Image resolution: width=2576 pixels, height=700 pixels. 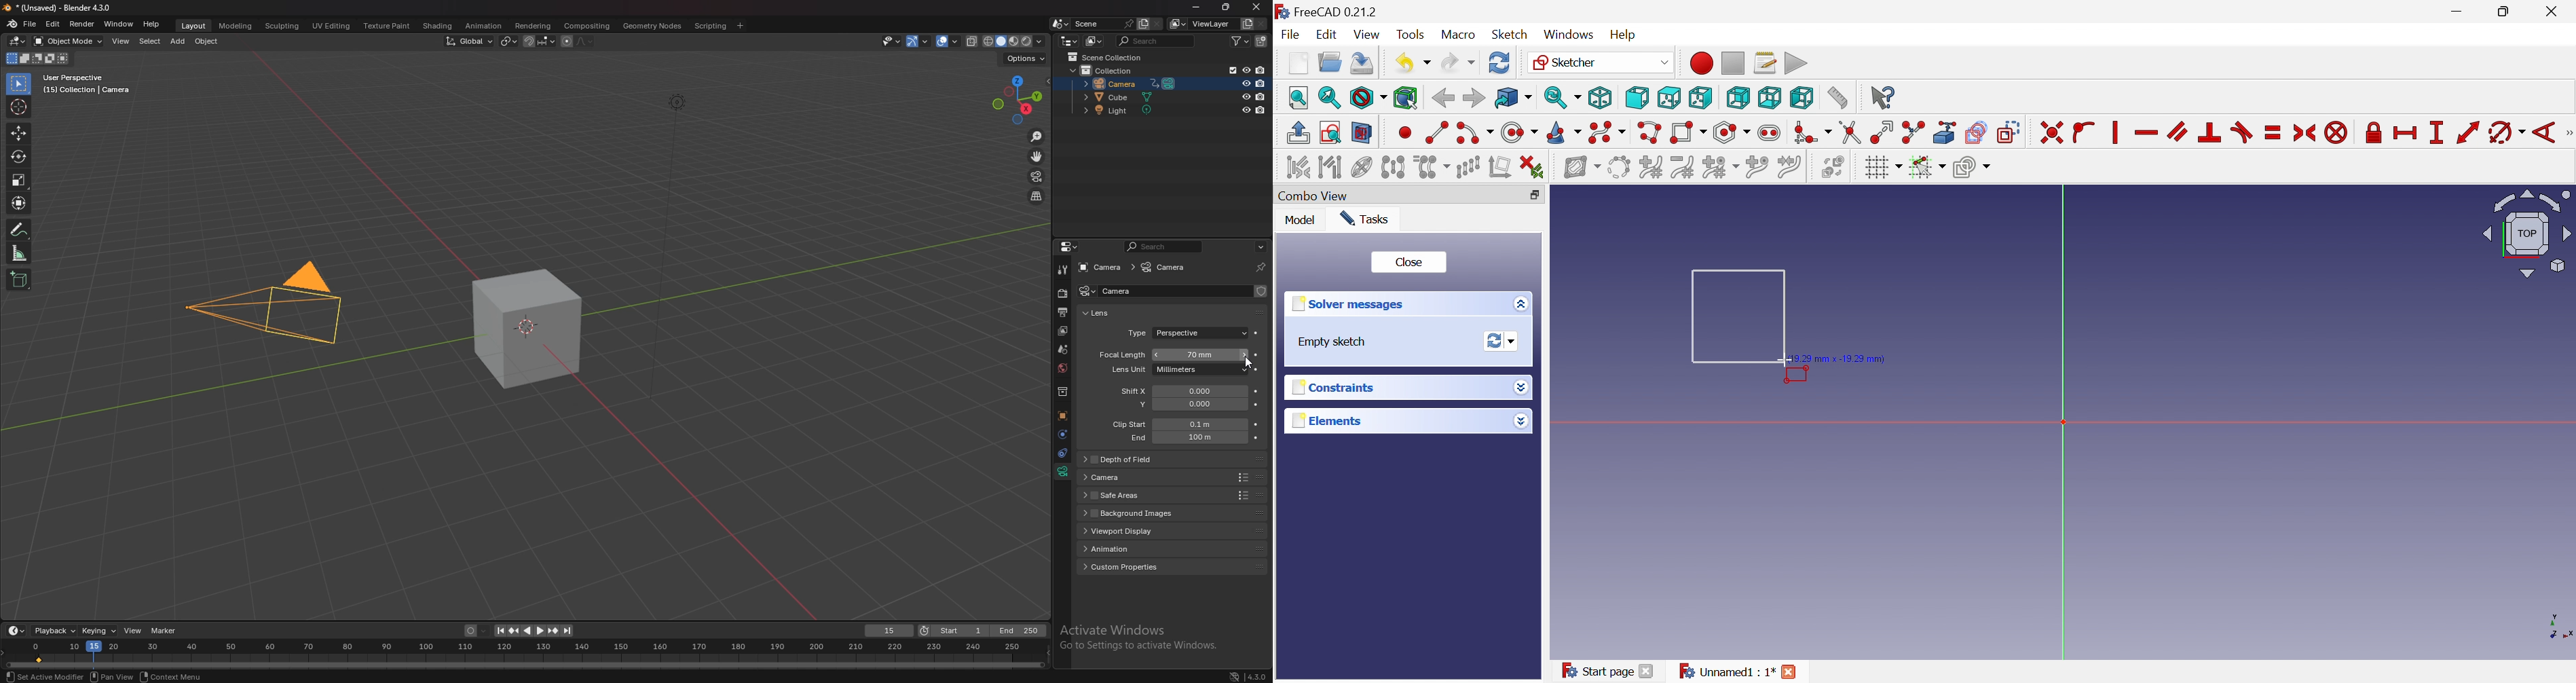 What do you see at coordinates (18, 202) in the screenshot?
I see `transform` at bounding box center [18, 202].